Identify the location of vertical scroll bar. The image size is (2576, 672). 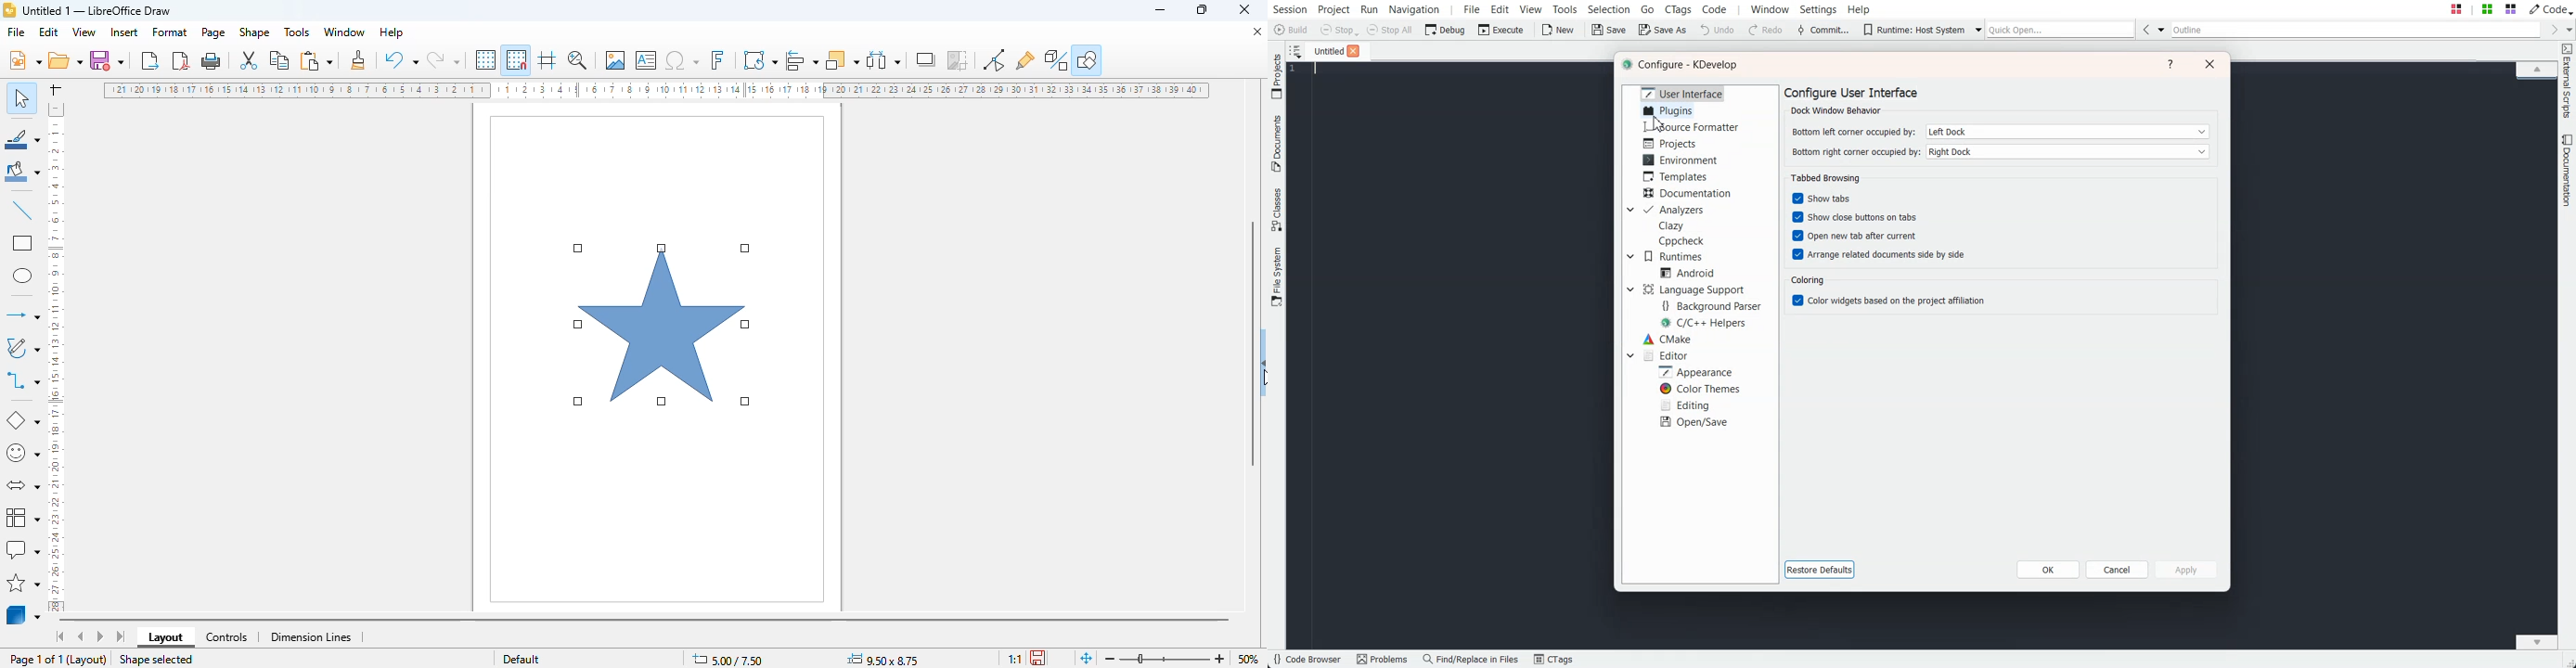
(1253, 342).